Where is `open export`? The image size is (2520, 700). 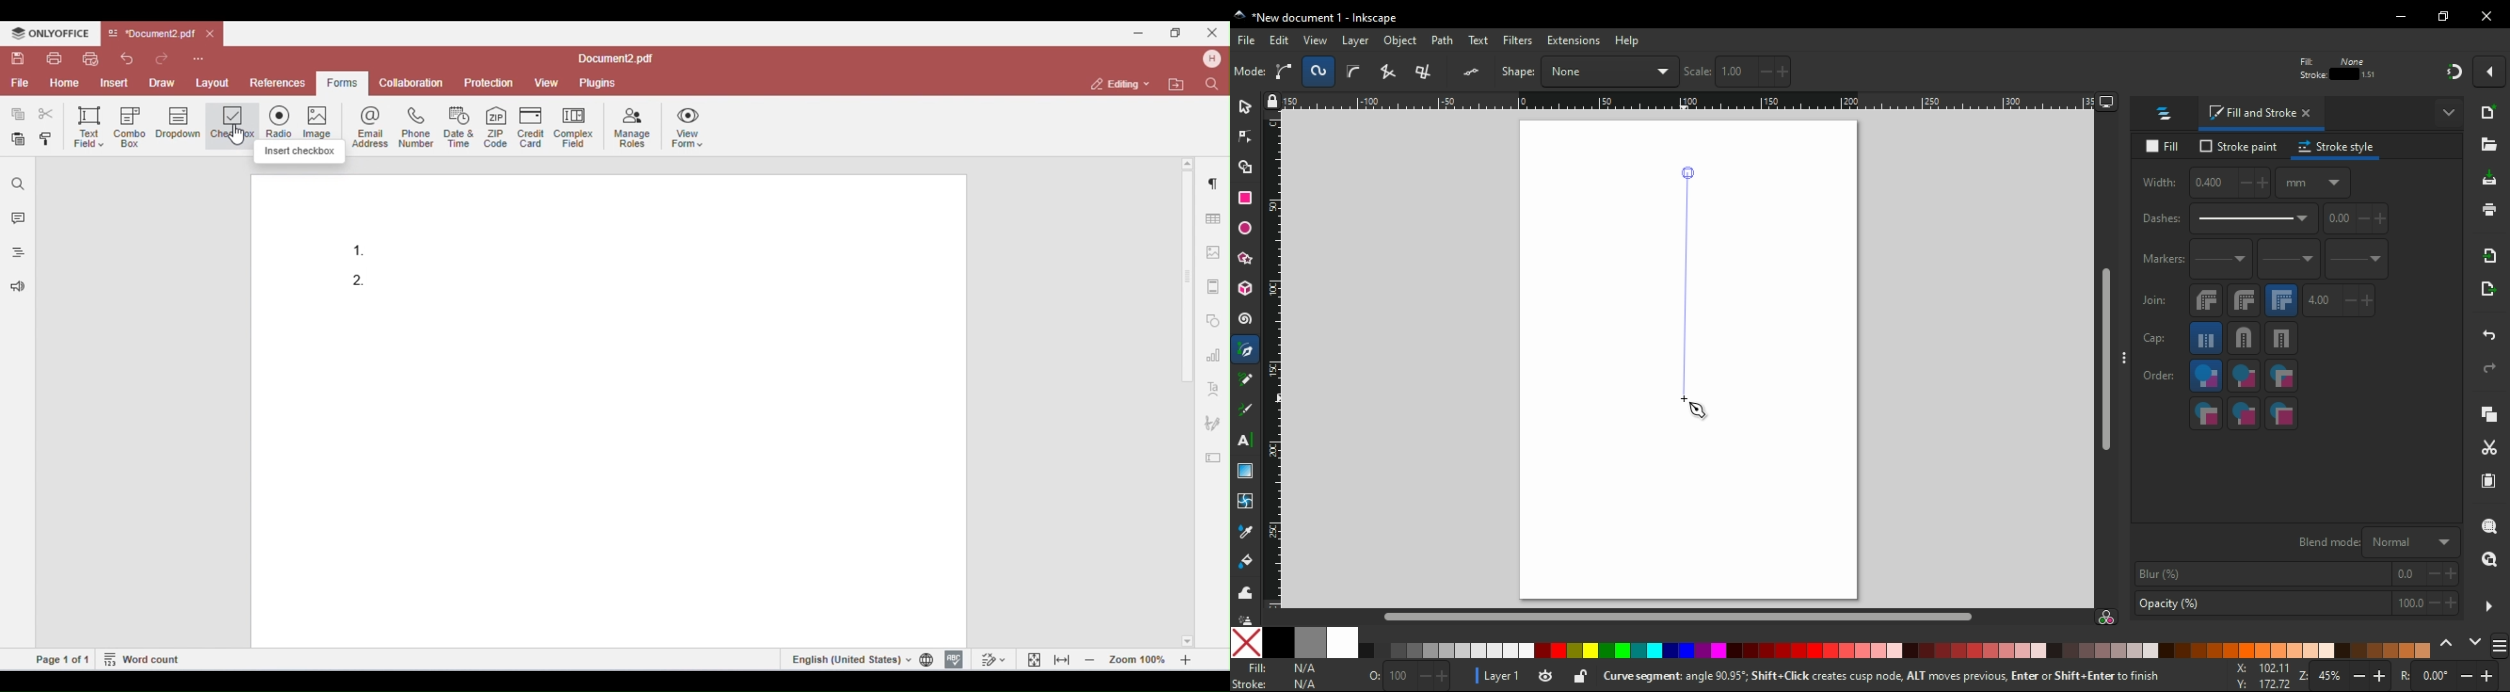 open export is located at coordinates (2486, 294).